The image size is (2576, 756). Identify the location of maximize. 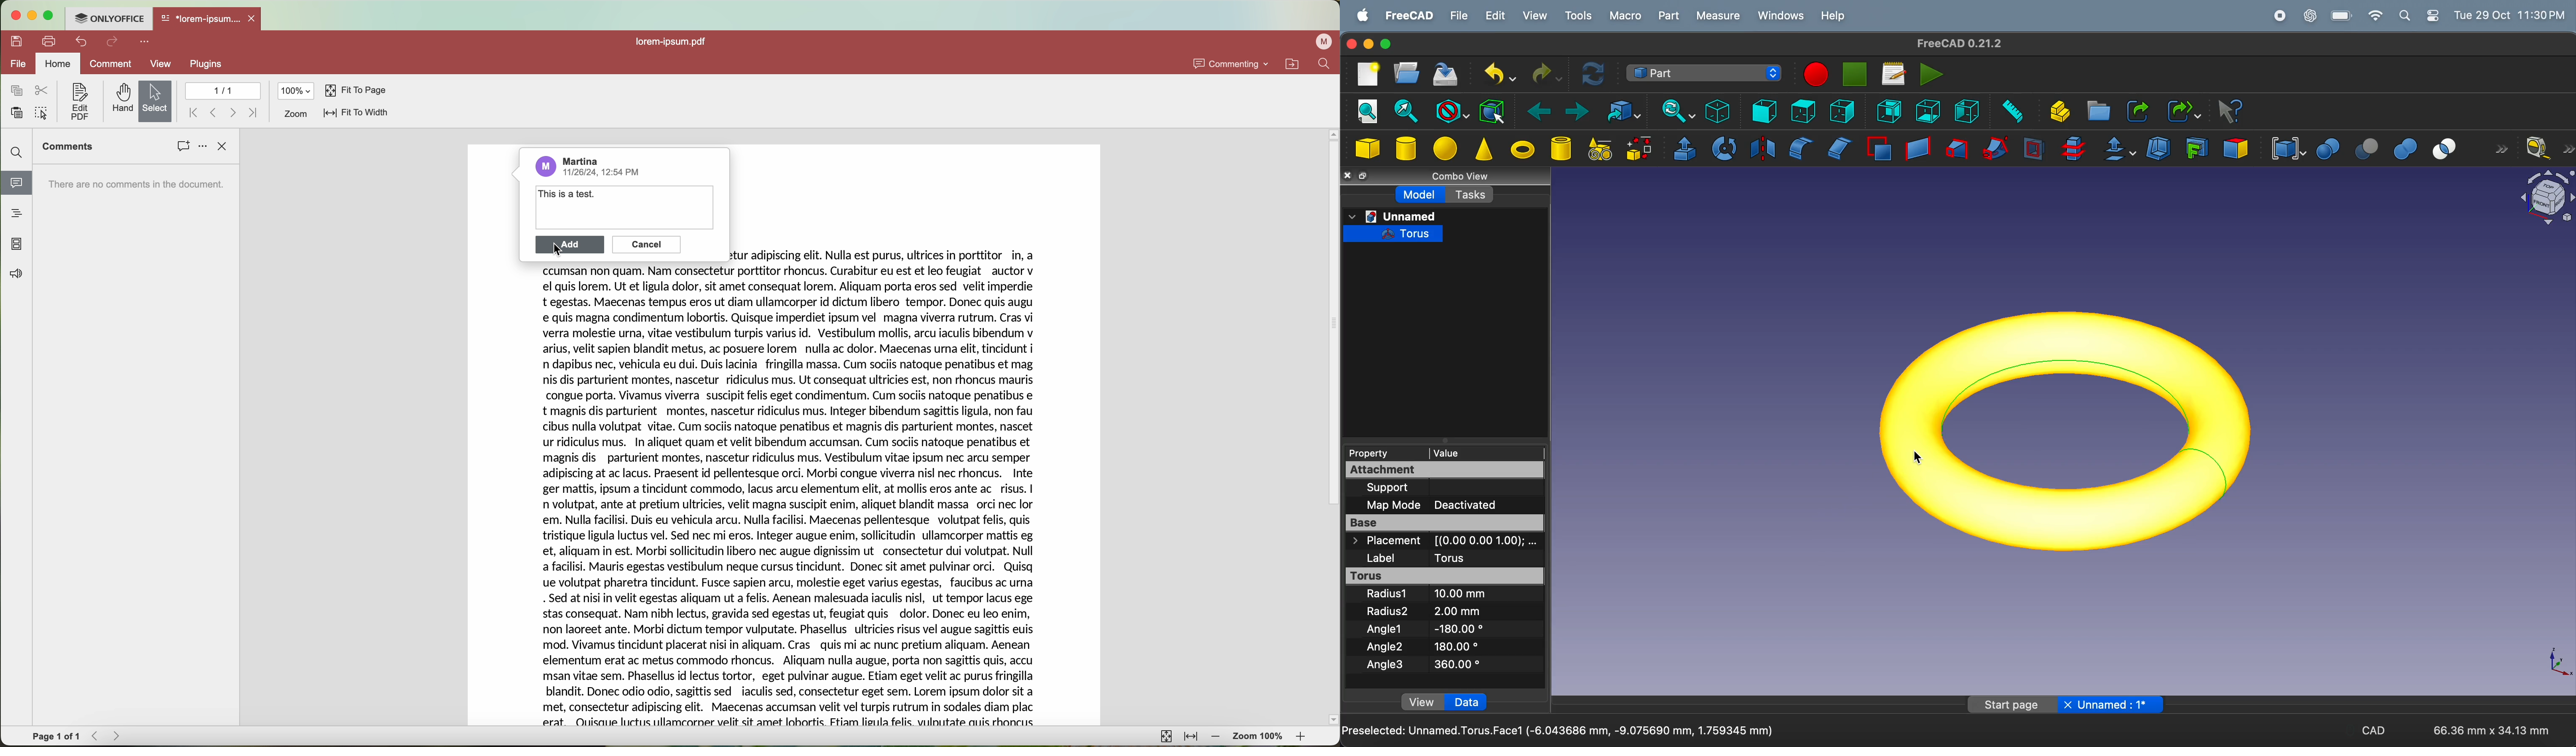
(1386, 44).